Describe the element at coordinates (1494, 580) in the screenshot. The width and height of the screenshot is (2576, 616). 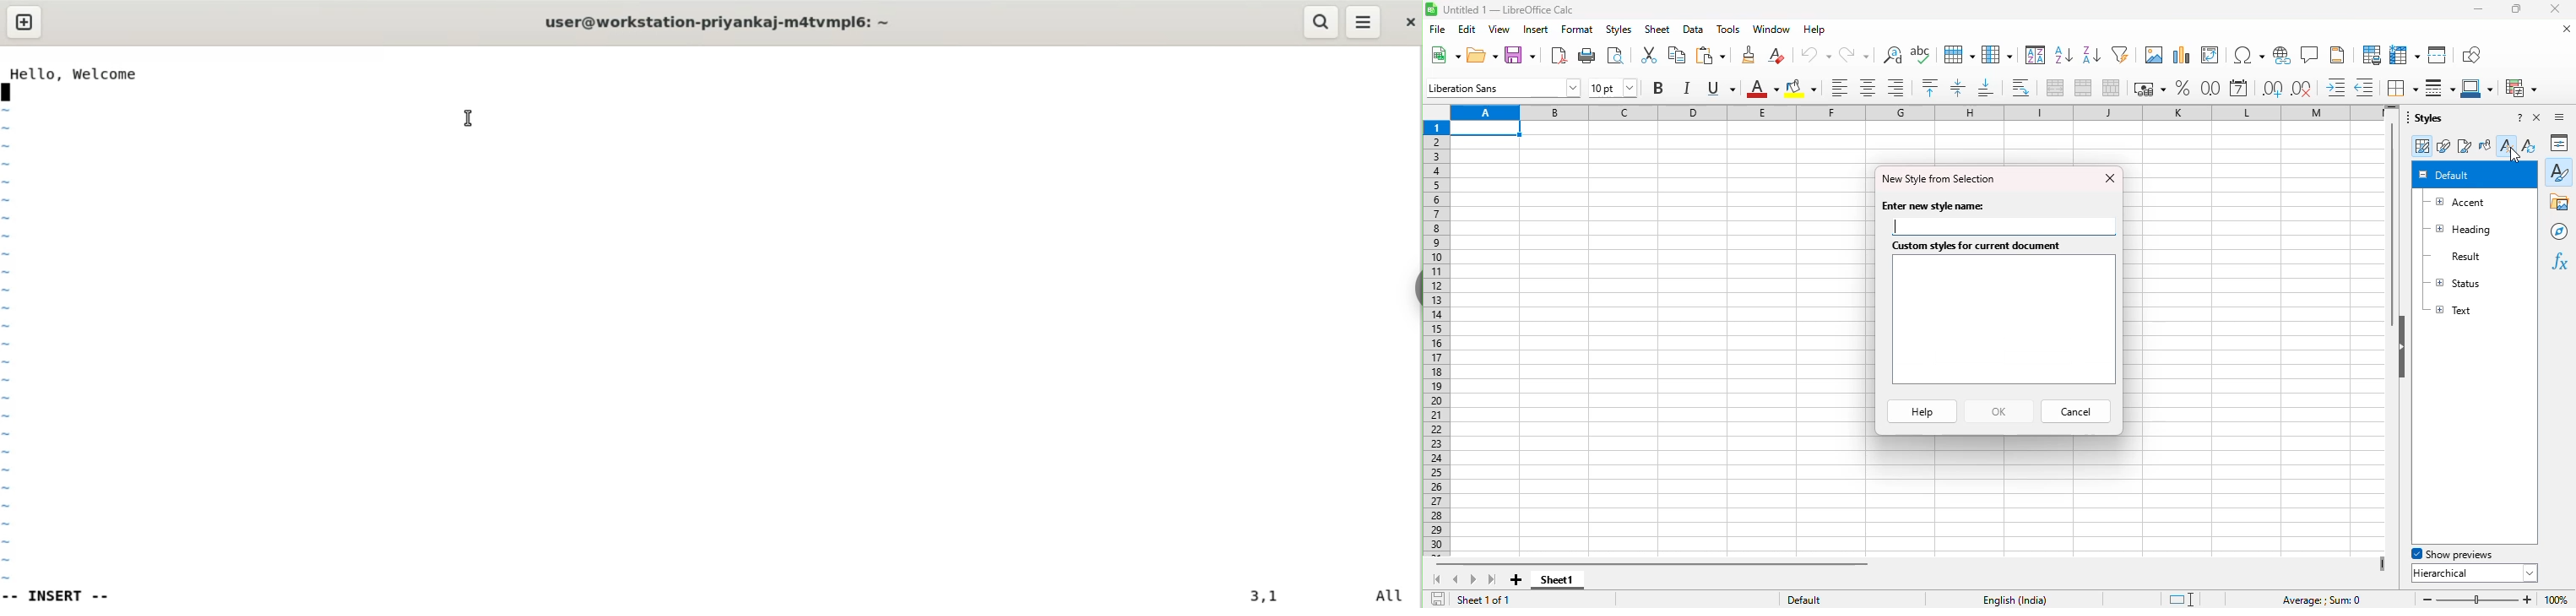
I see `scroll to last sheet` at that location.